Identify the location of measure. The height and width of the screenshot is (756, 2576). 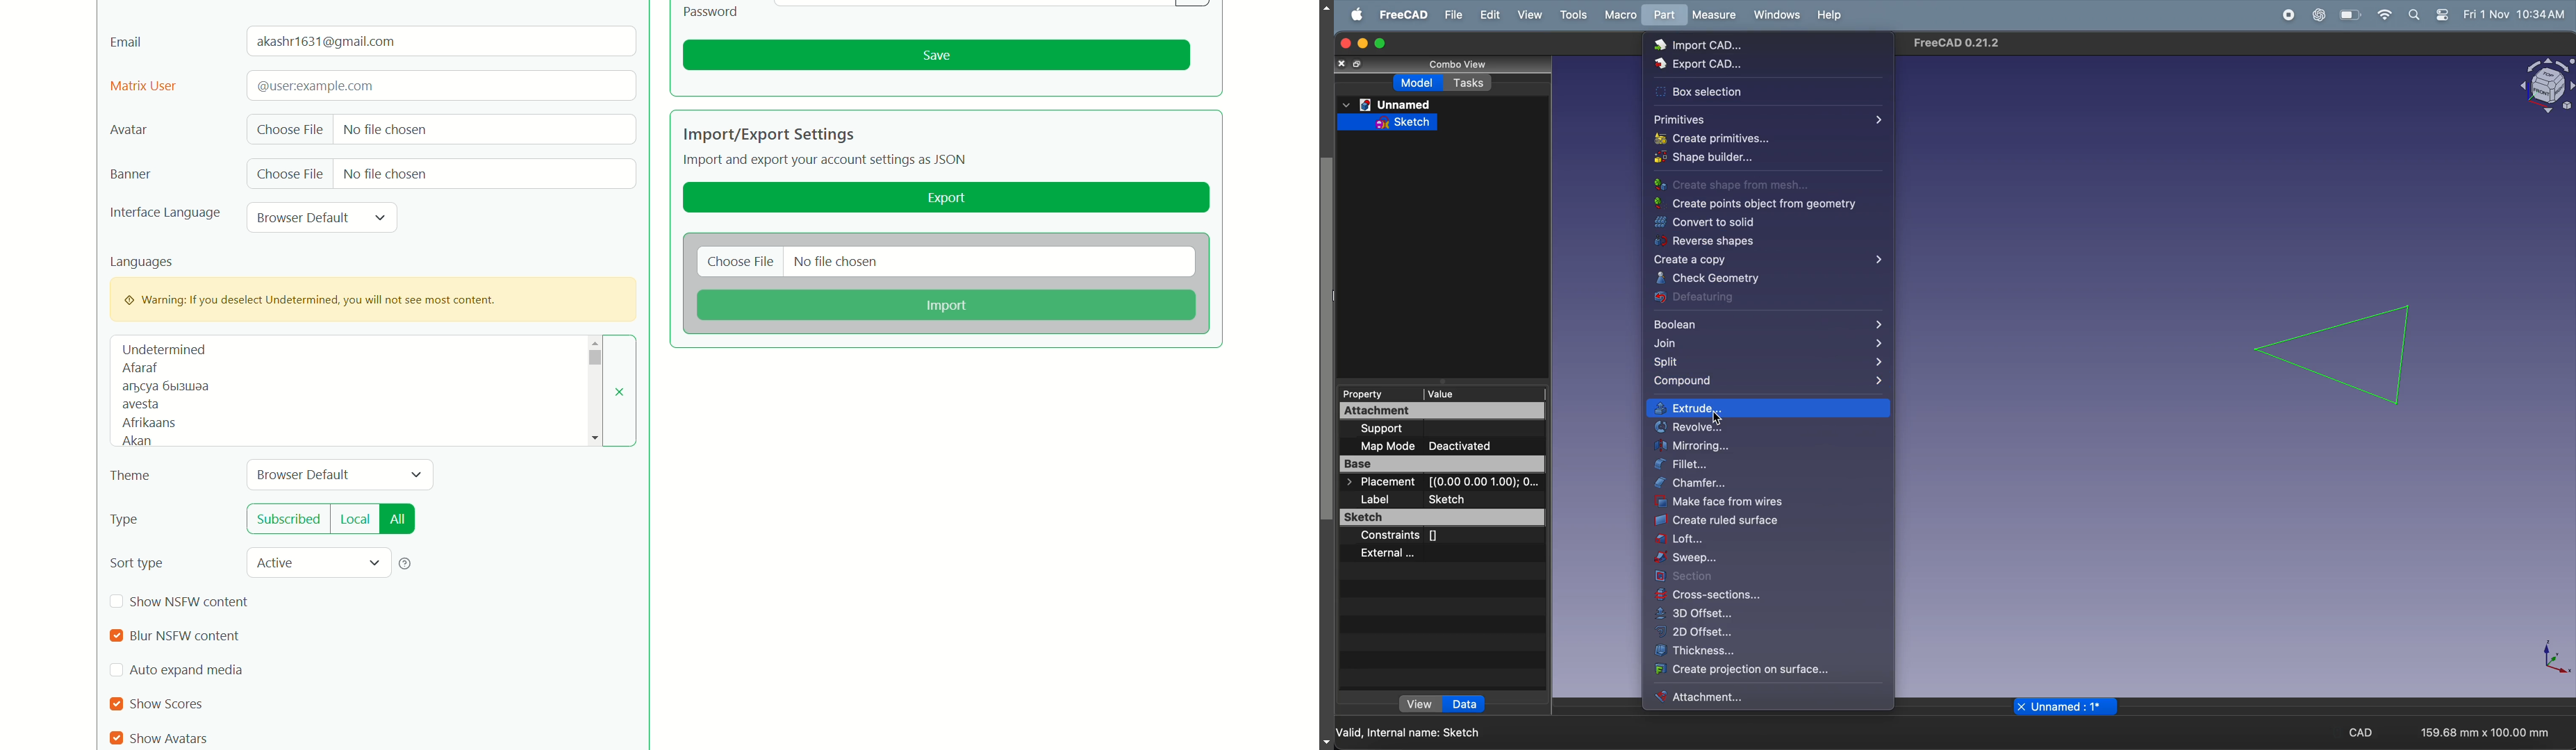
(1715, 16).